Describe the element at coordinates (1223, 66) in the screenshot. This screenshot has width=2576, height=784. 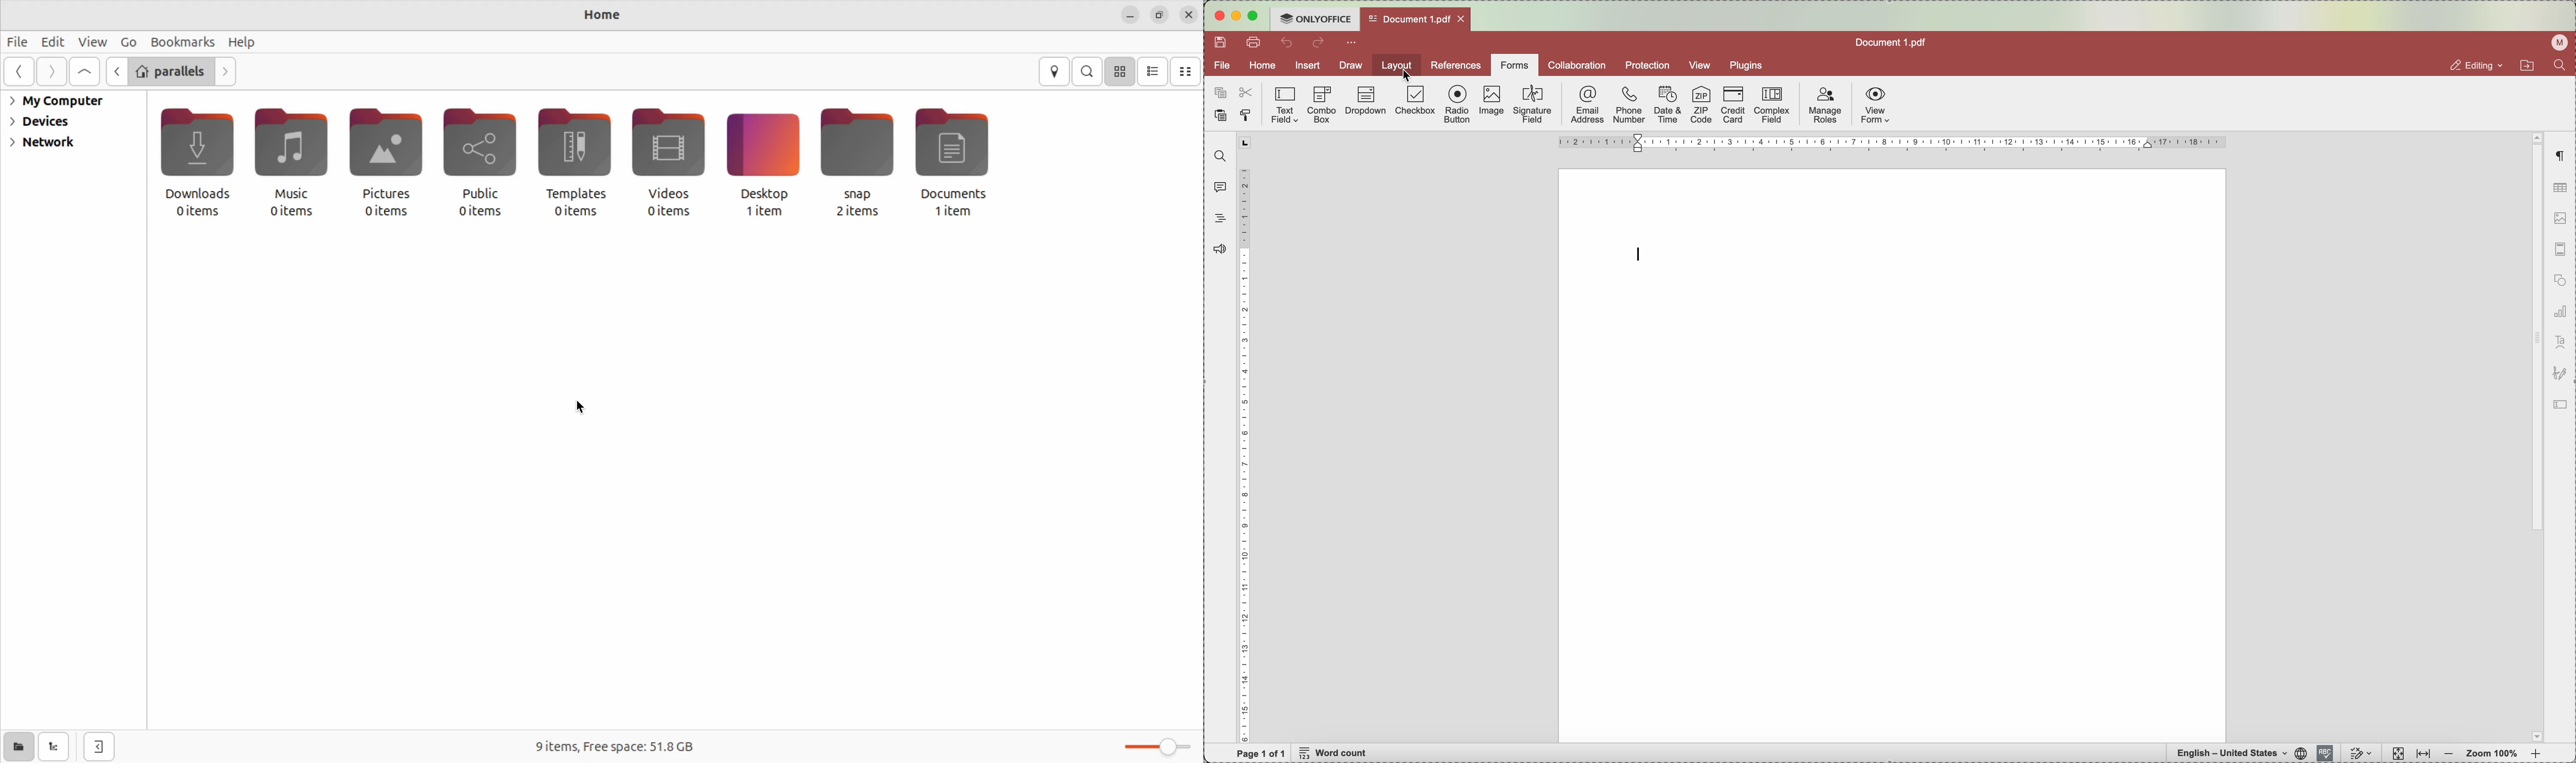
I see `file` at that location.